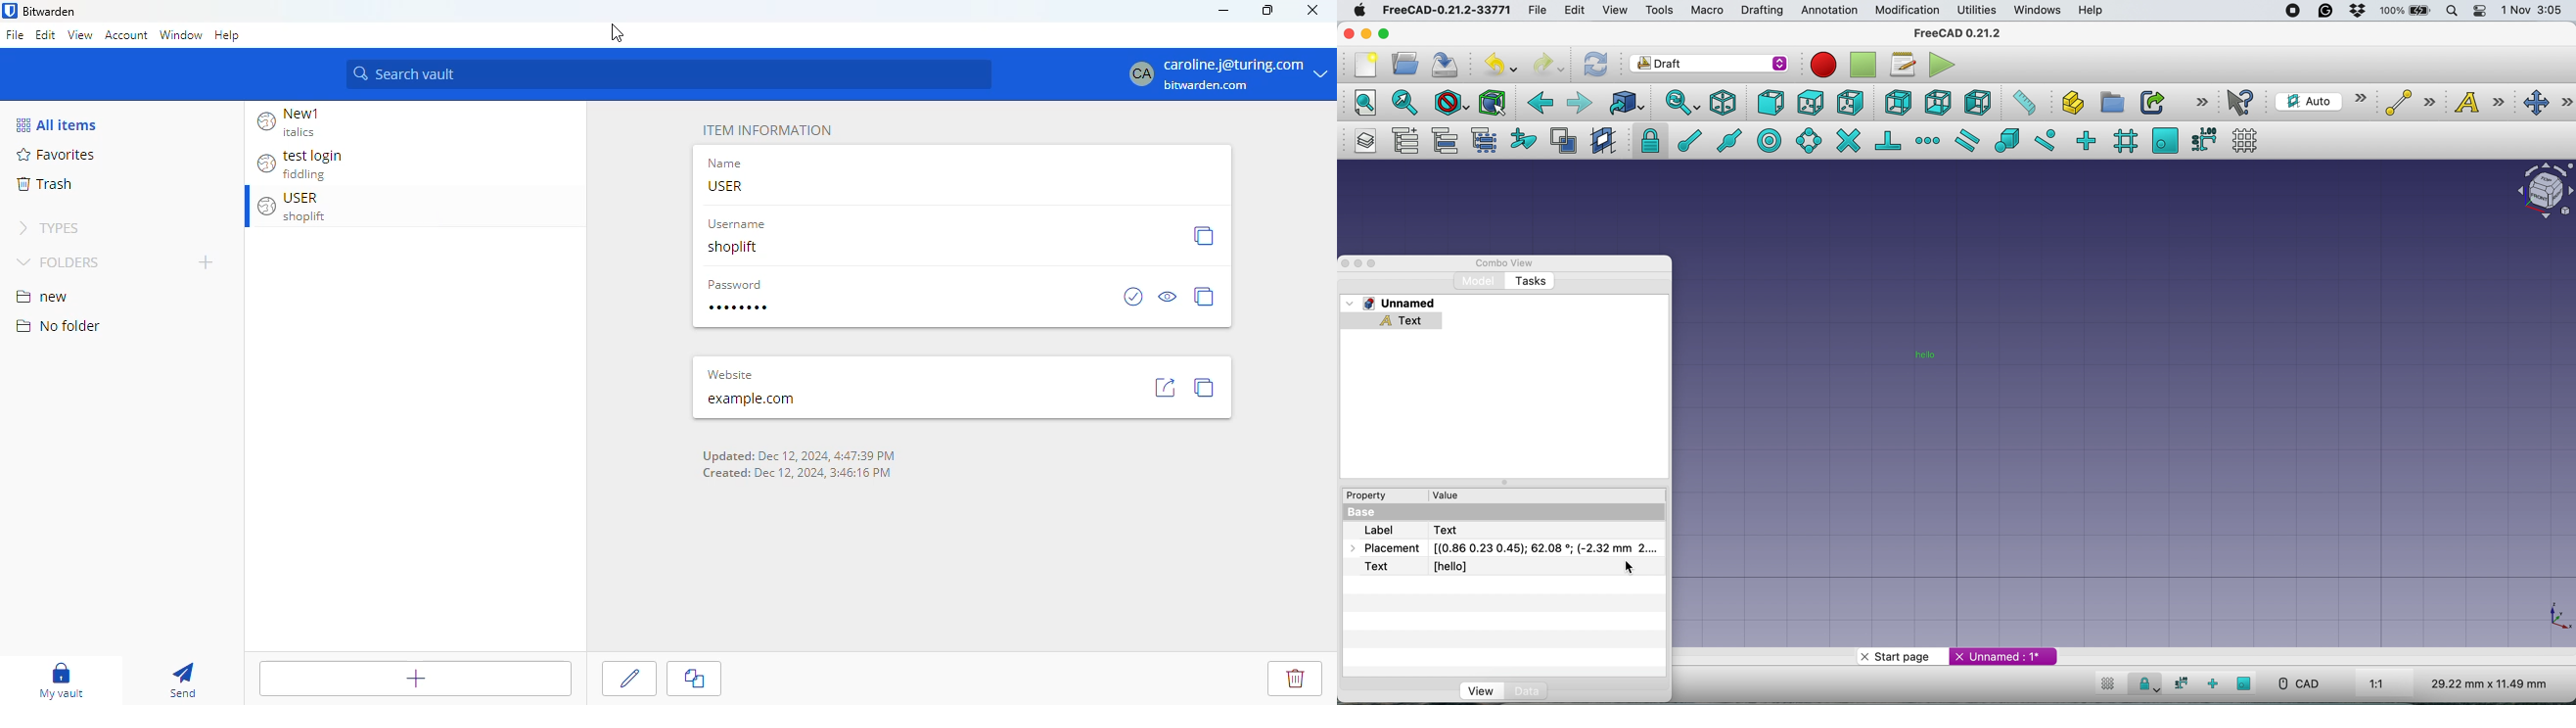  I want to click on favorites, so click(57, 155).